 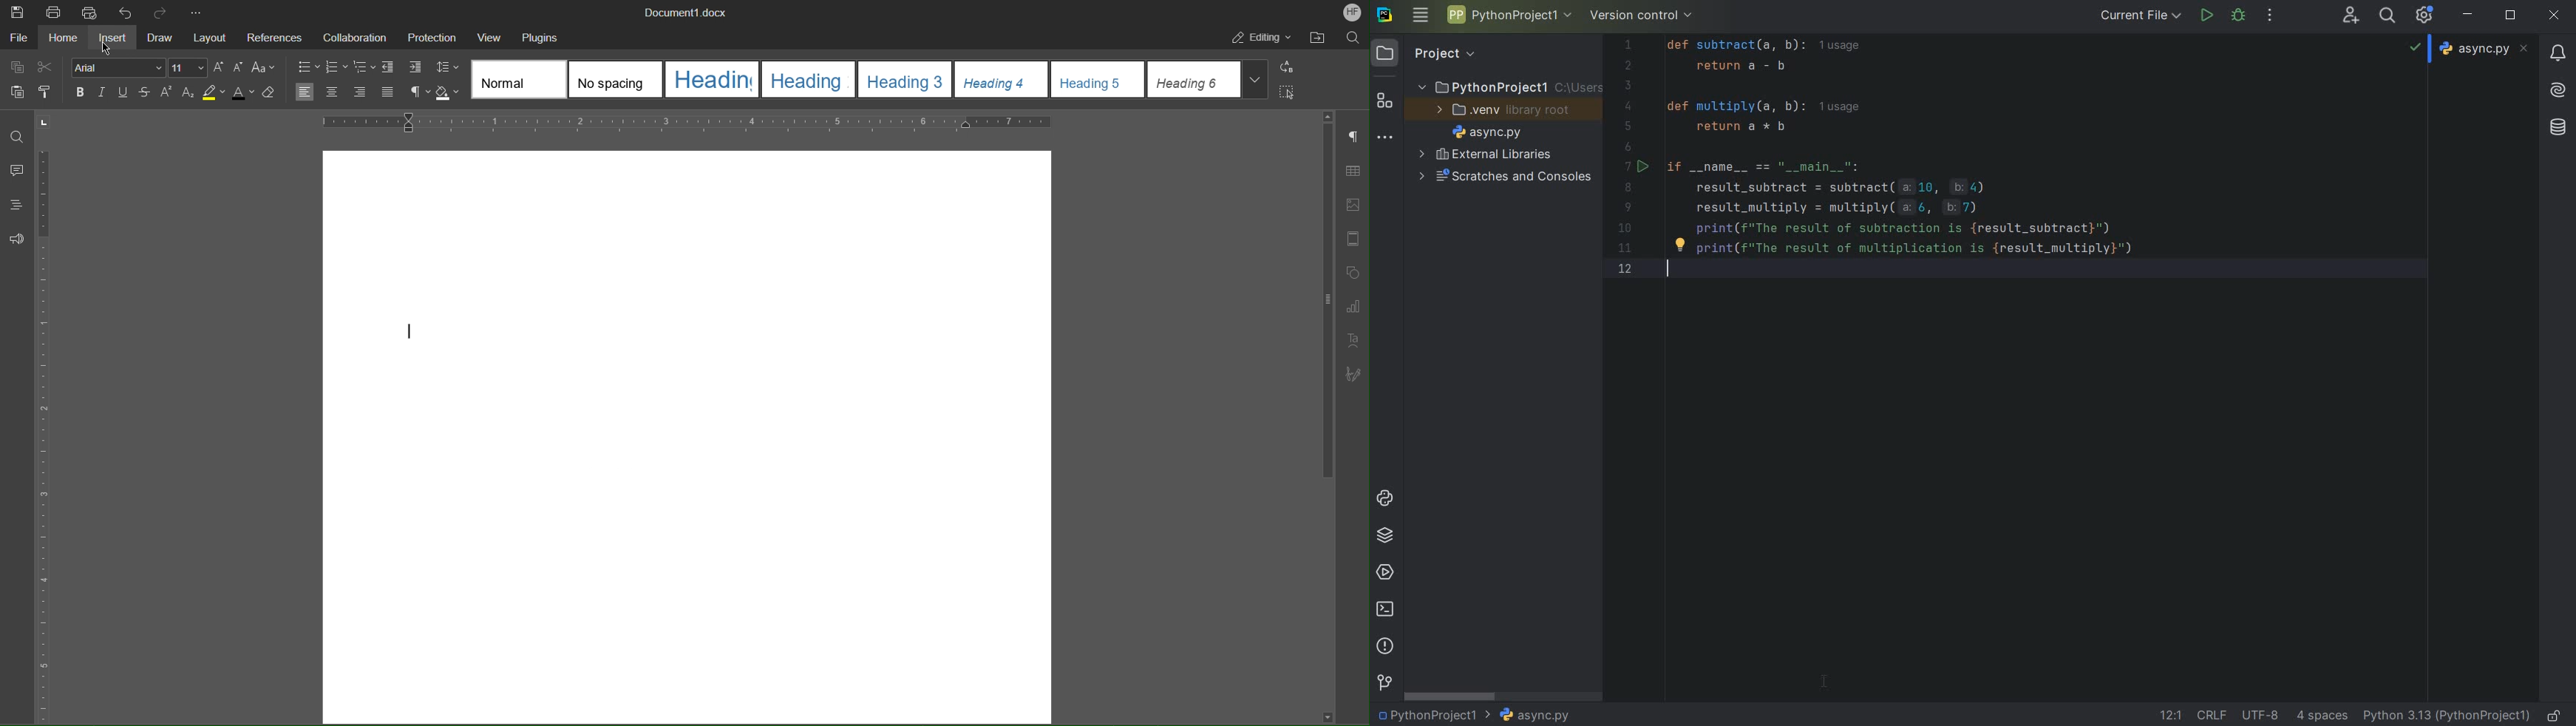 What do you see at coordinates (713, 79) in the screenshot?
I see `Heading 1` at bounding box center [713, 79].